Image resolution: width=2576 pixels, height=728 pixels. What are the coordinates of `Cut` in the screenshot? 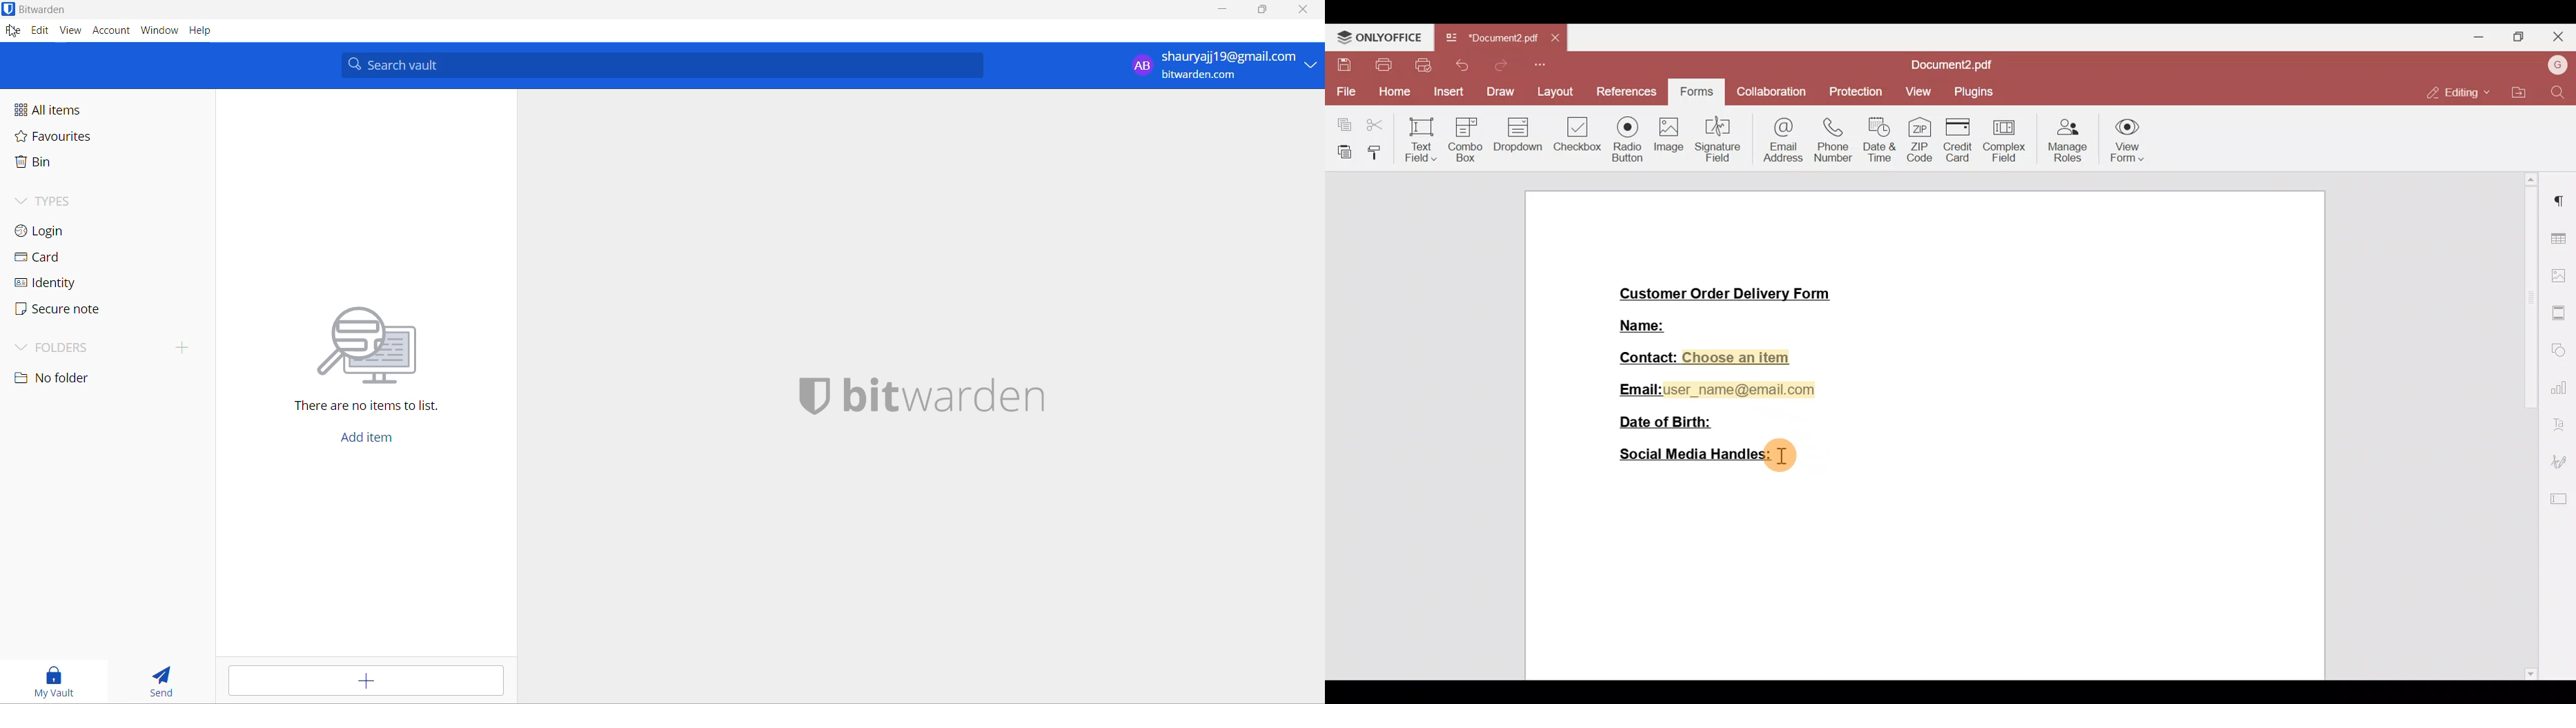 It's located at (1376, 126).